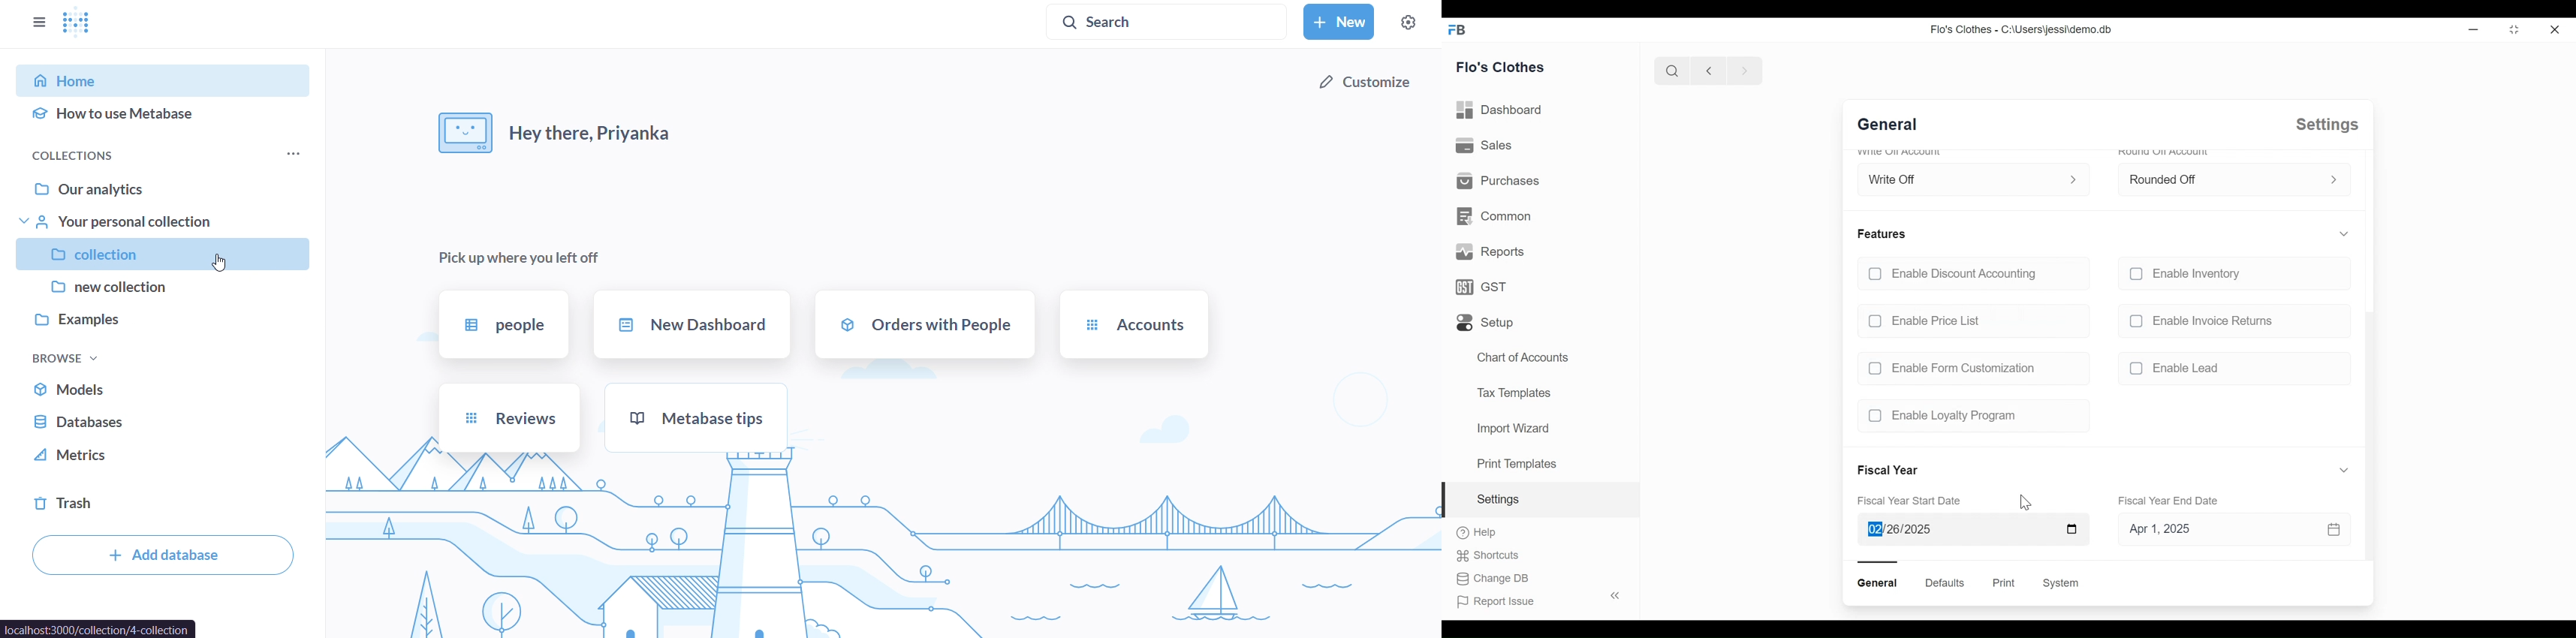 This screenshot has height=644, width=2576. Describe the element at coordinates (2170, 500) in the screenshot. I see `Fiscal Year End Date` at that location.